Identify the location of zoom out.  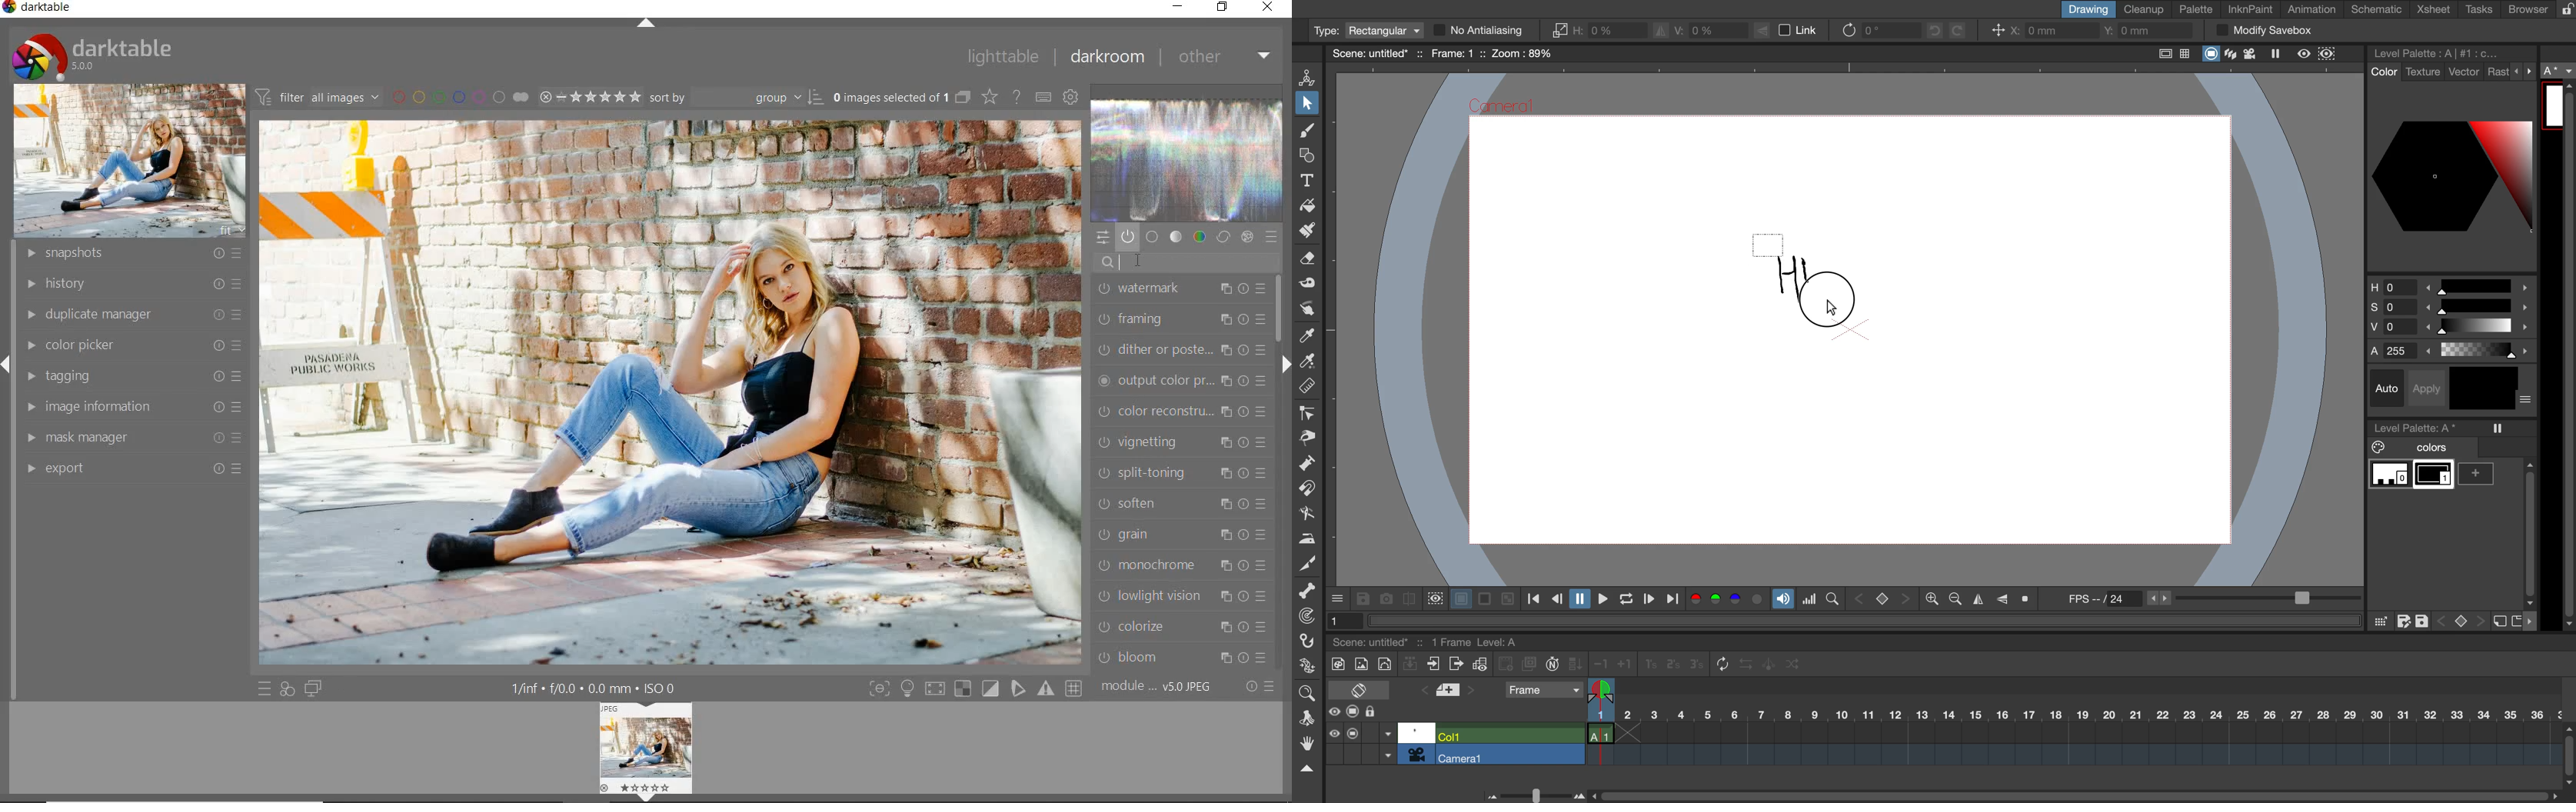
(1931, 600).